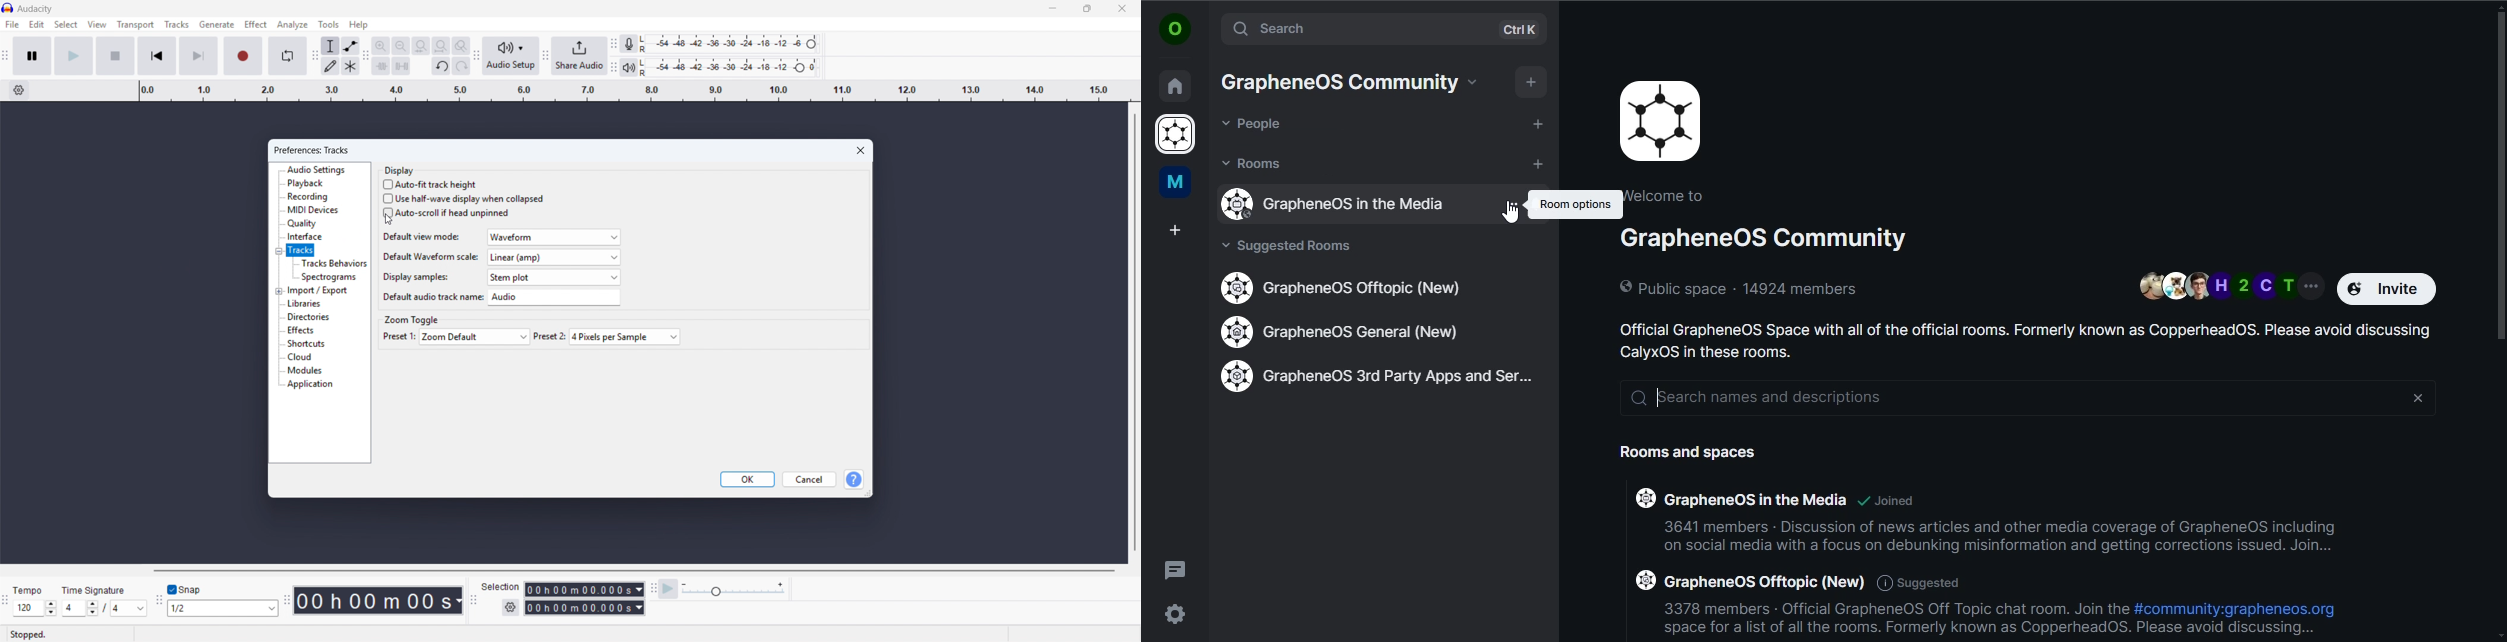 This screenshot has height=644, width=2520. I want to click on add, so click(1533, 80).